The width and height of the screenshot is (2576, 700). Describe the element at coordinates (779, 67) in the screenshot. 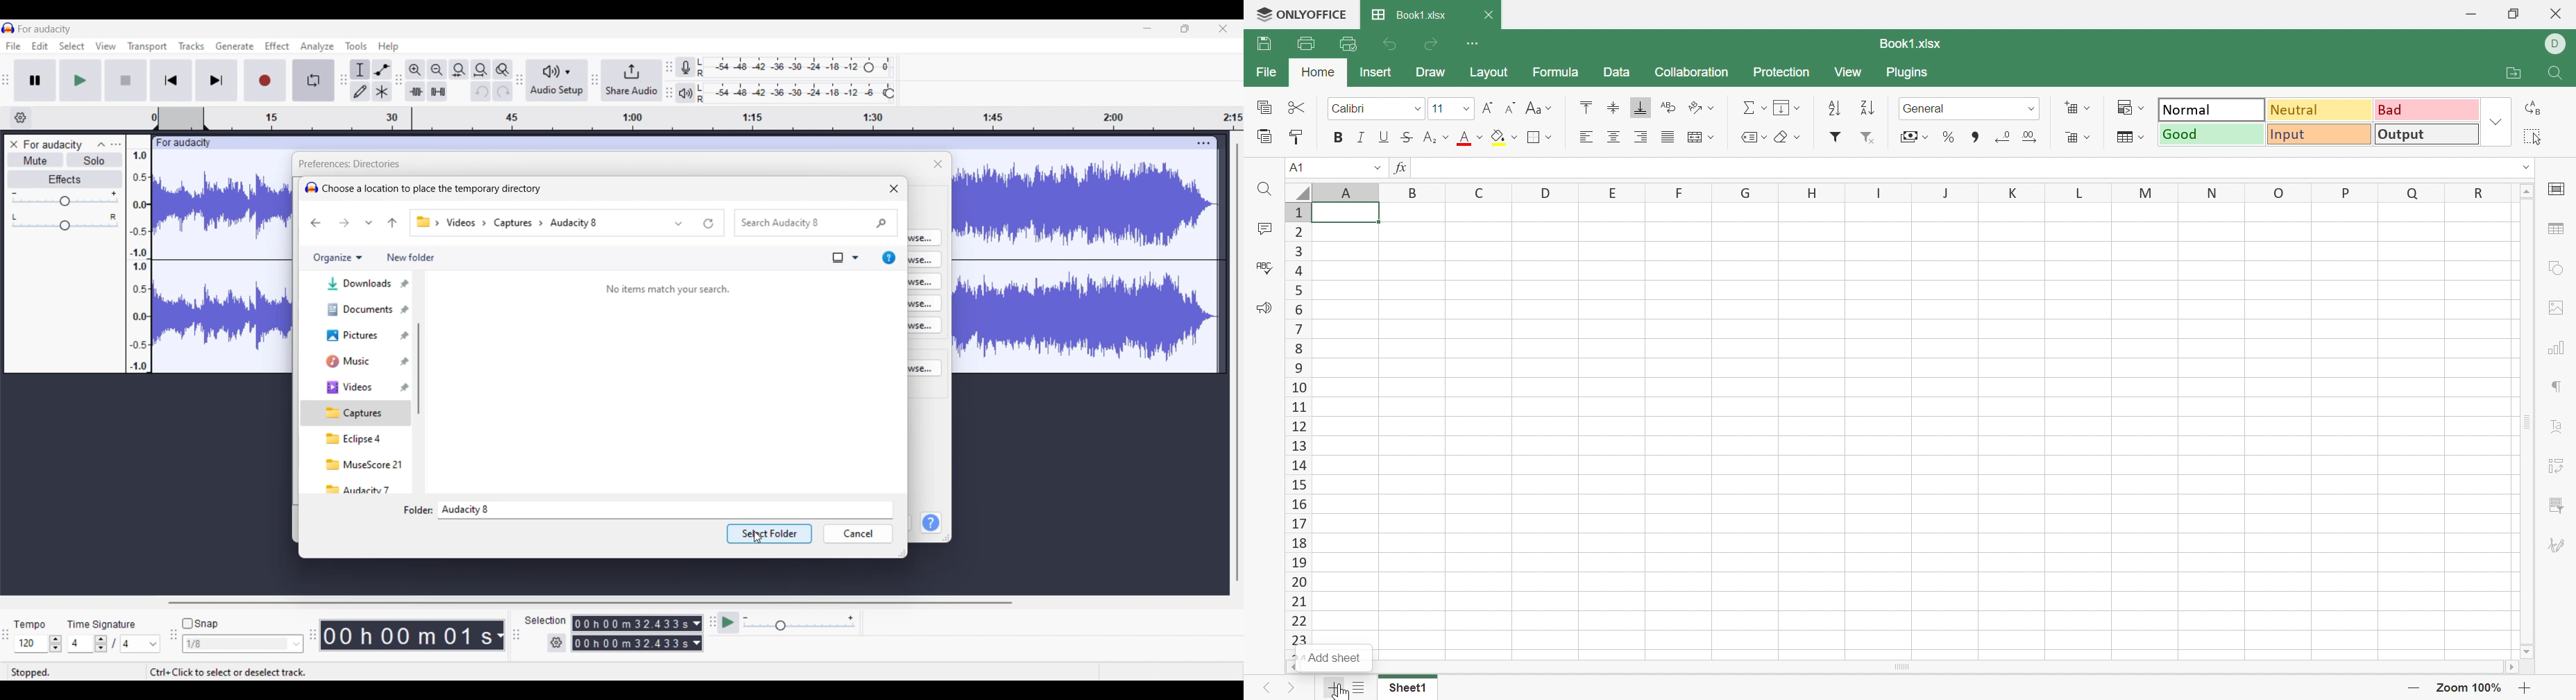

I see `Recording level` at that location.